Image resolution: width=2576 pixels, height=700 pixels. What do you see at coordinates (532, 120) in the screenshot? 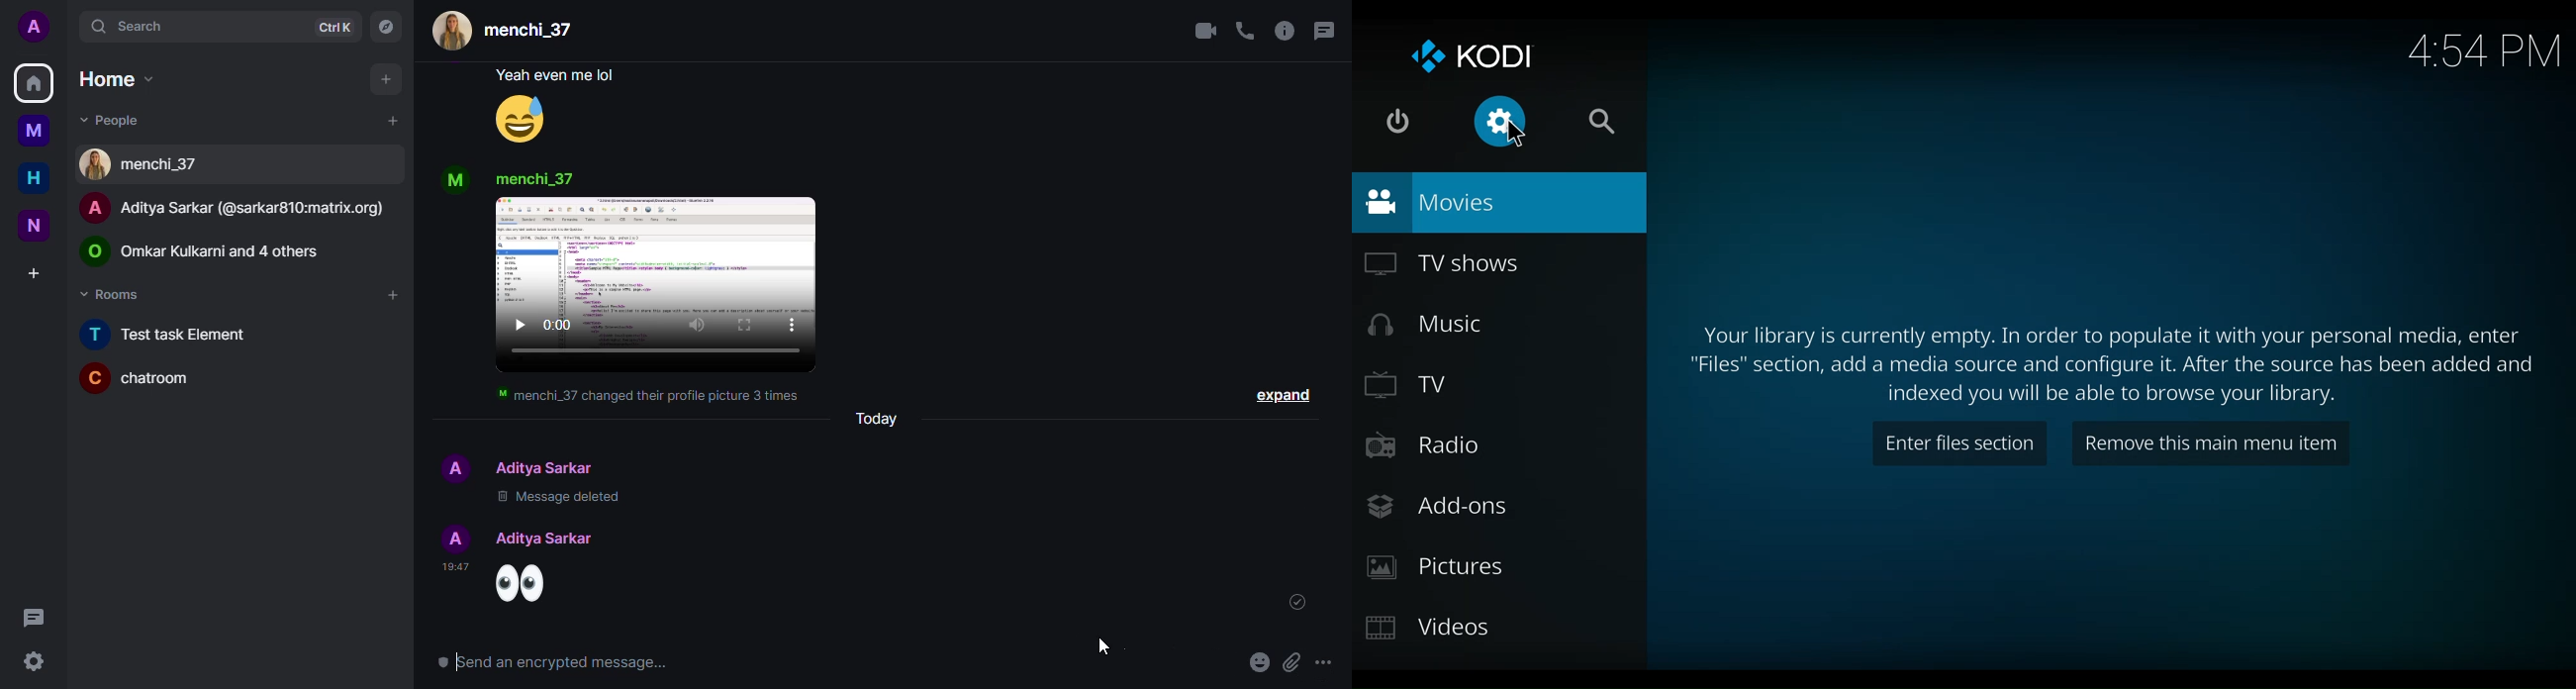
I see `emoji` at bounding box center [532, 120].